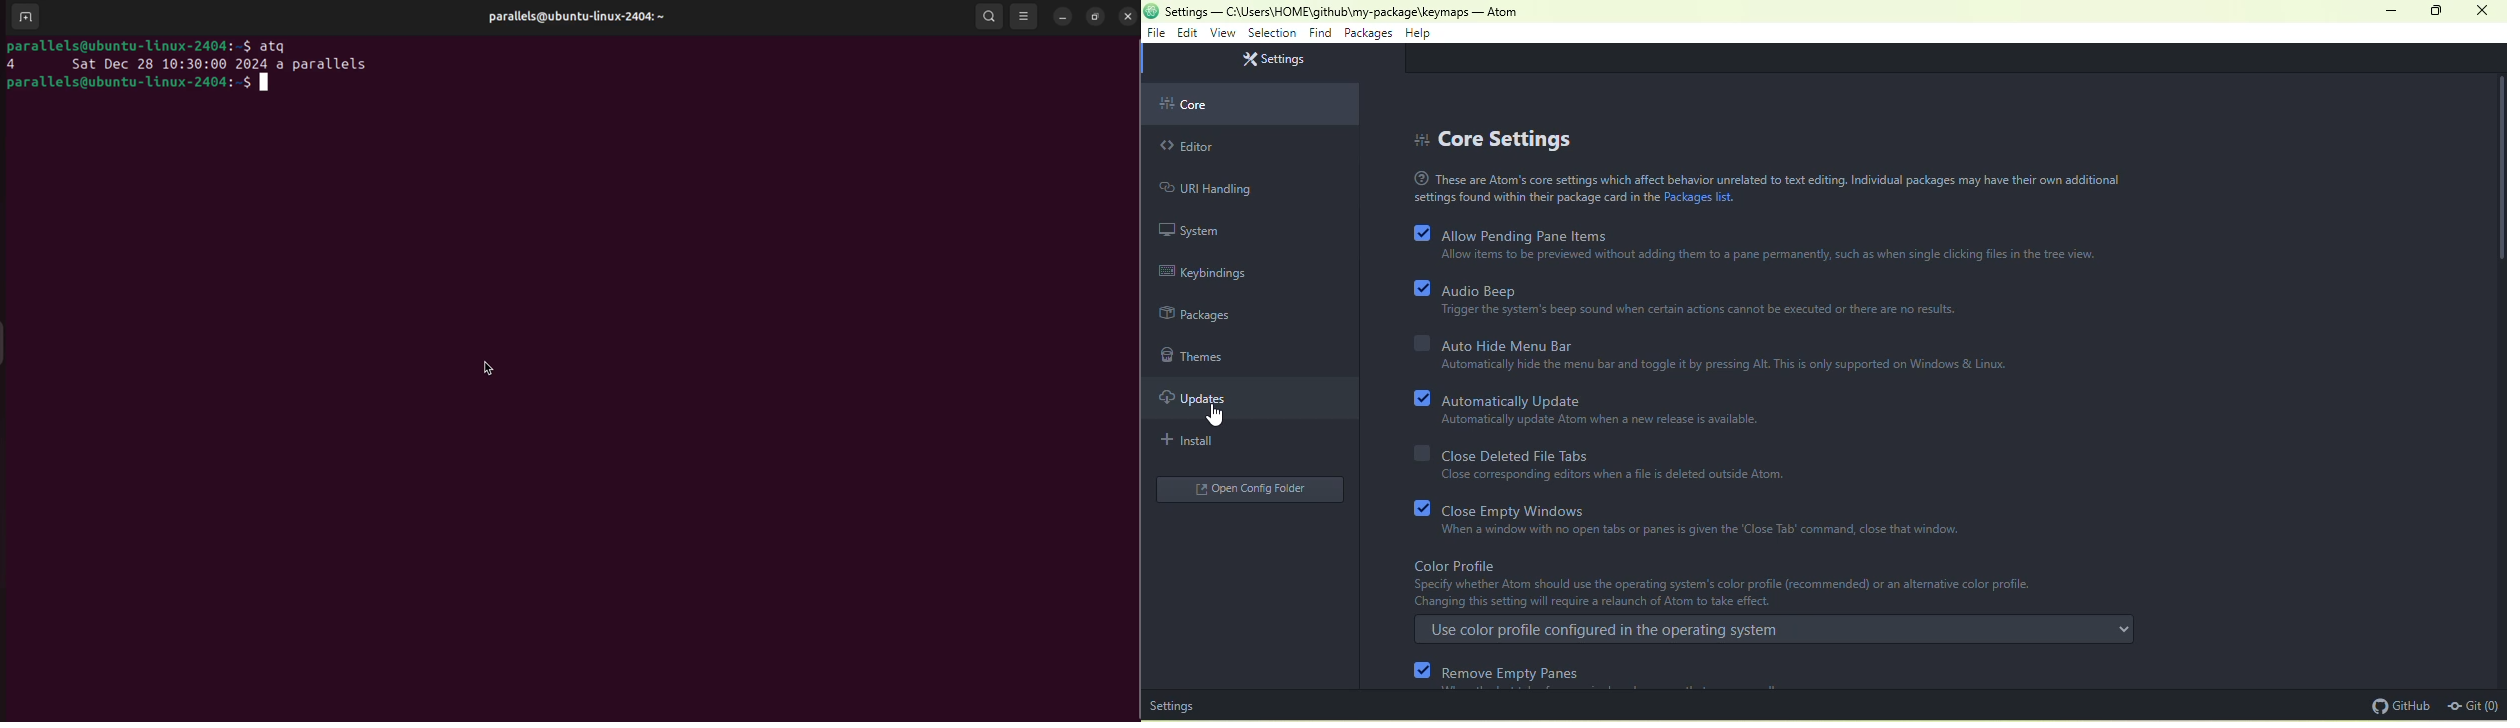 Image resolution: width=2520 pixels, height=728 pixels. I want to click on text on core settings, so click(1774, 179).